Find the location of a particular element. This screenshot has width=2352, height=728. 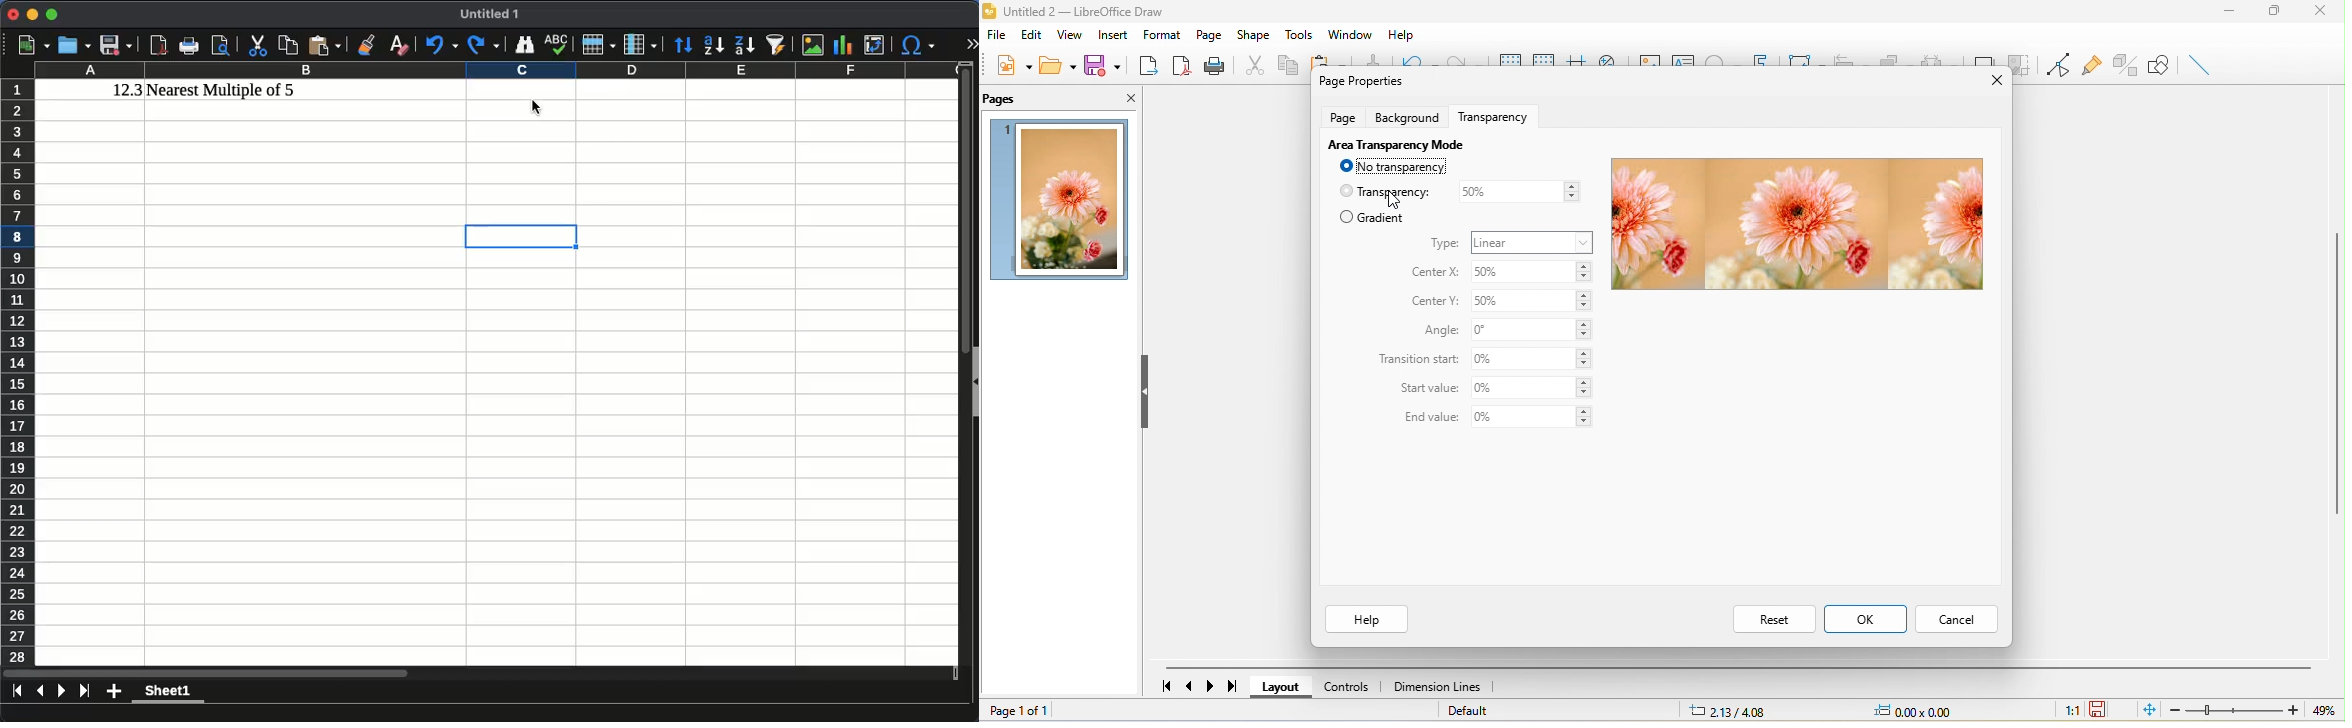

start value is located at coordinates (1430, 390).